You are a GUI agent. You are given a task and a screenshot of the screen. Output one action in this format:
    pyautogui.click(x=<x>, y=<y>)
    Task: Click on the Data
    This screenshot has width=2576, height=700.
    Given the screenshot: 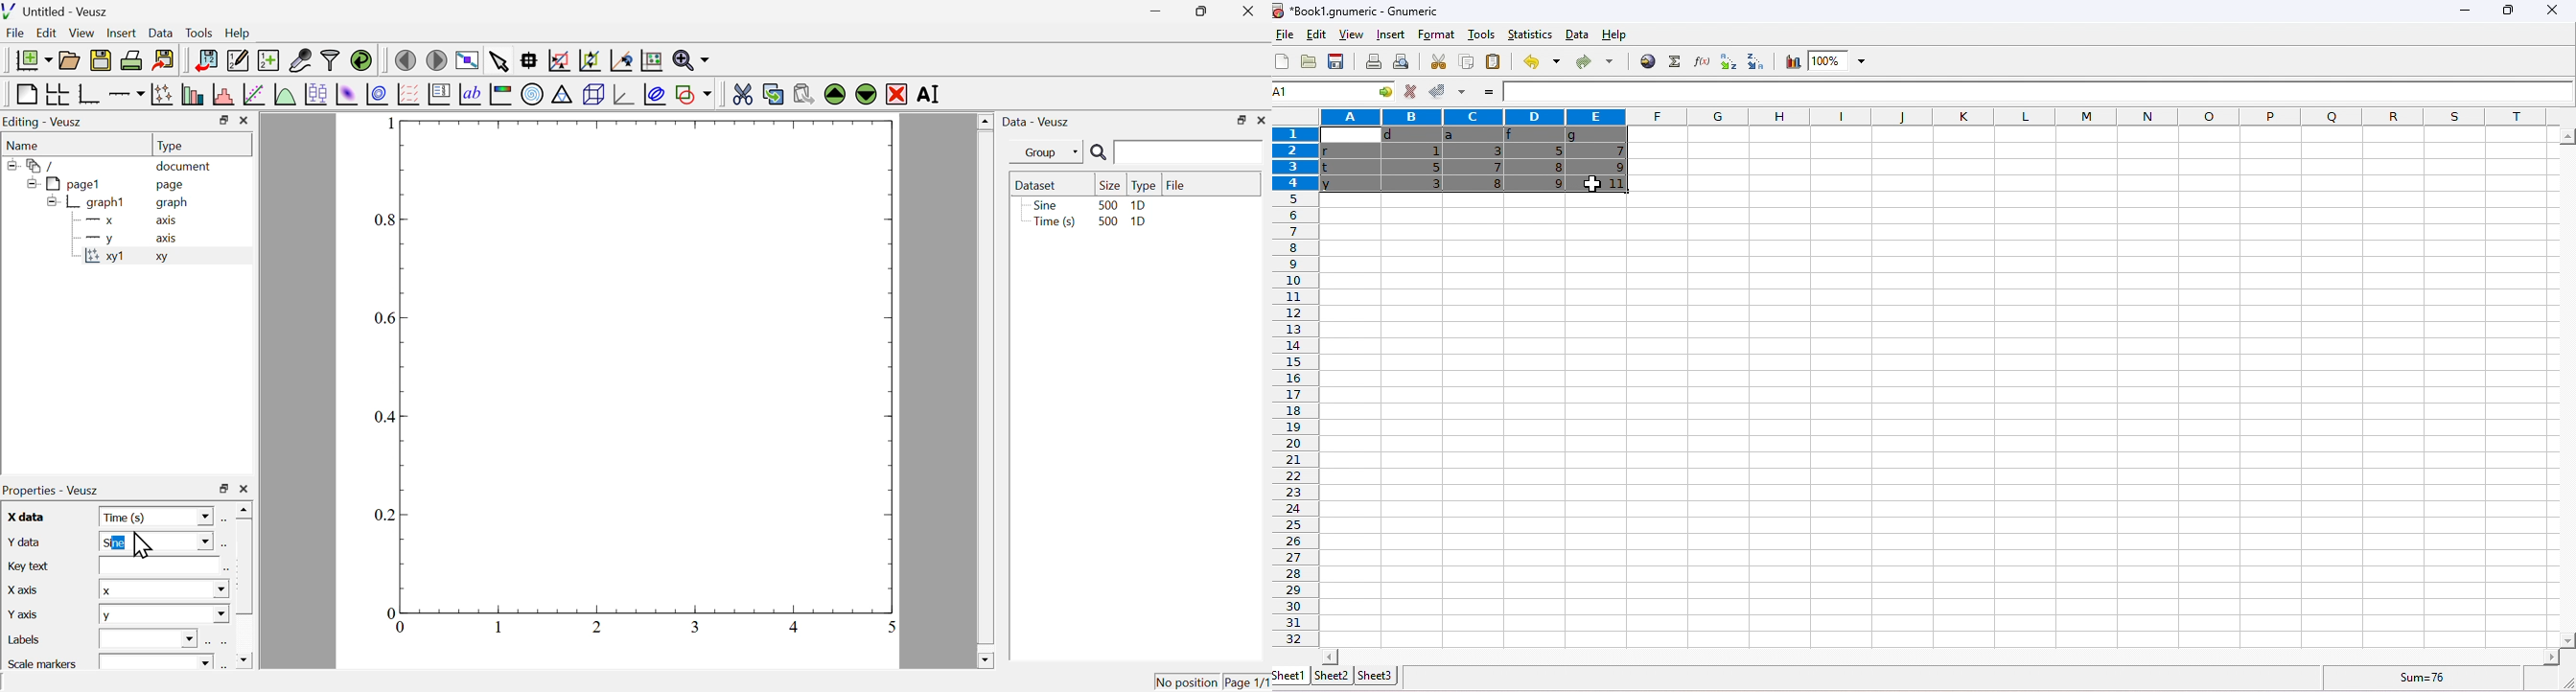 What is the action you would take?
    pyautogui.click(x=161, y=31)
    